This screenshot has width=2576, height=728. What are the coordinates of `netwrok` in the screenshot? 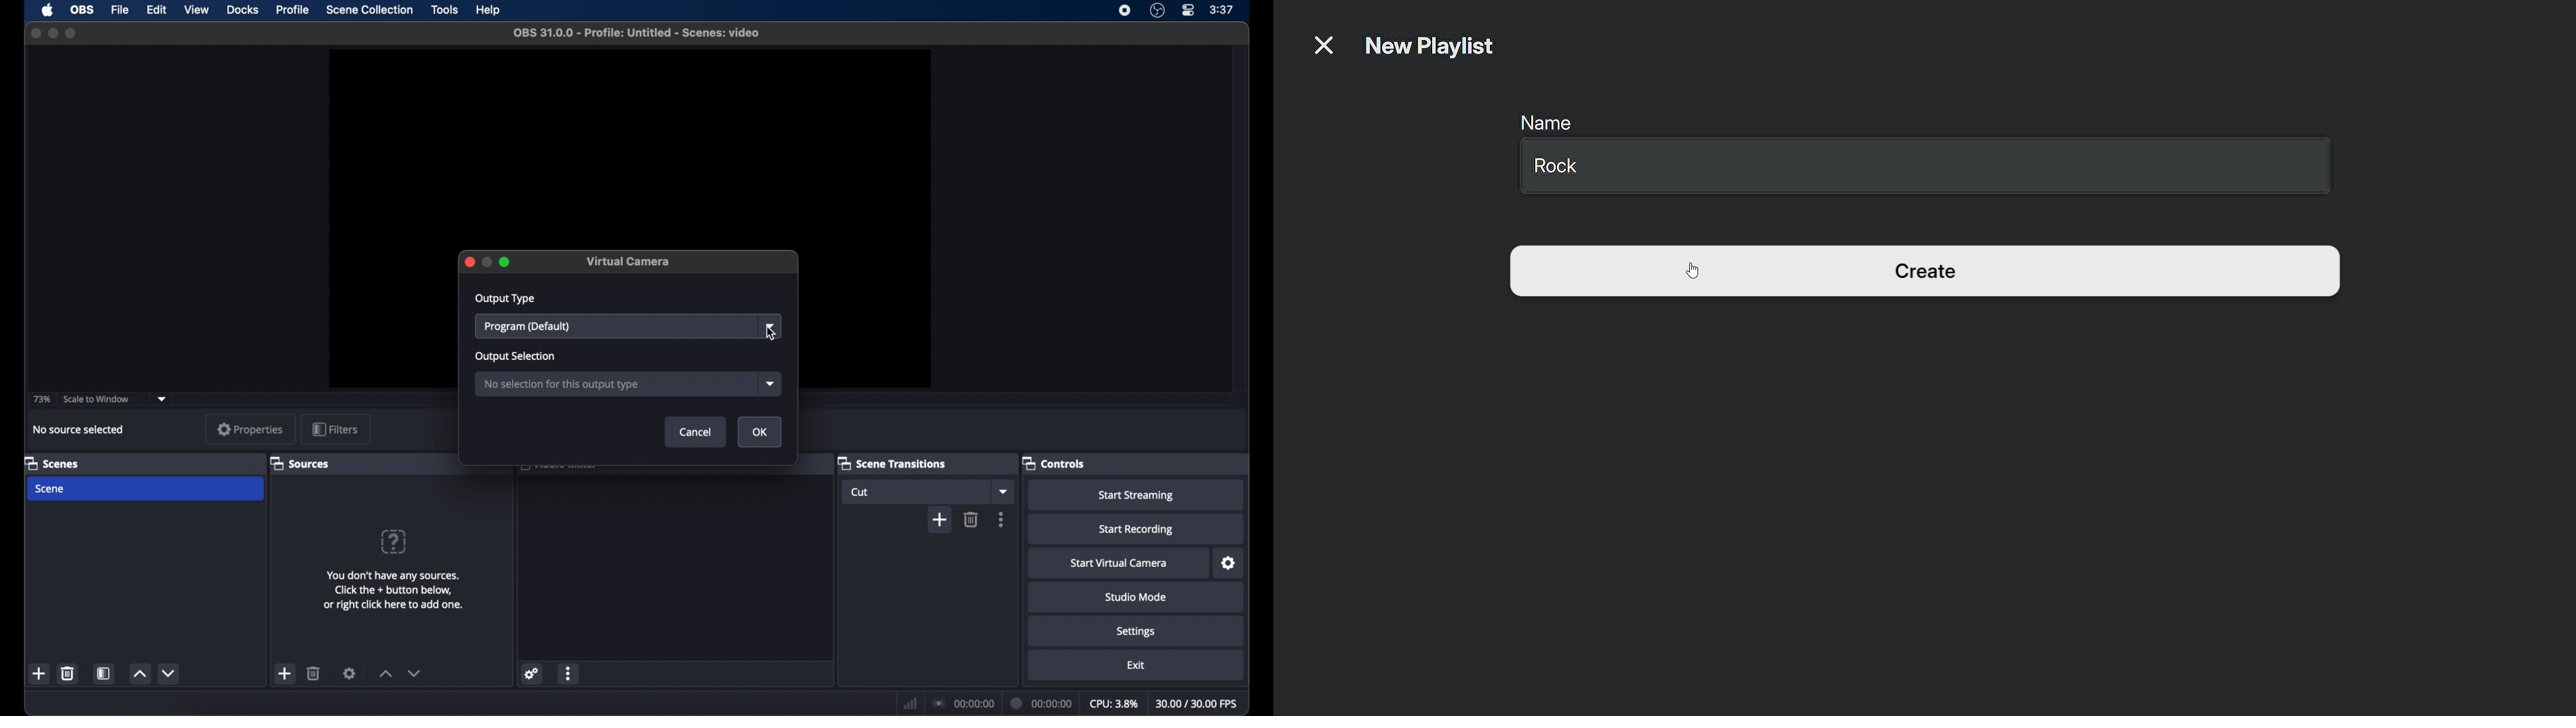 It's located at (909, 702).